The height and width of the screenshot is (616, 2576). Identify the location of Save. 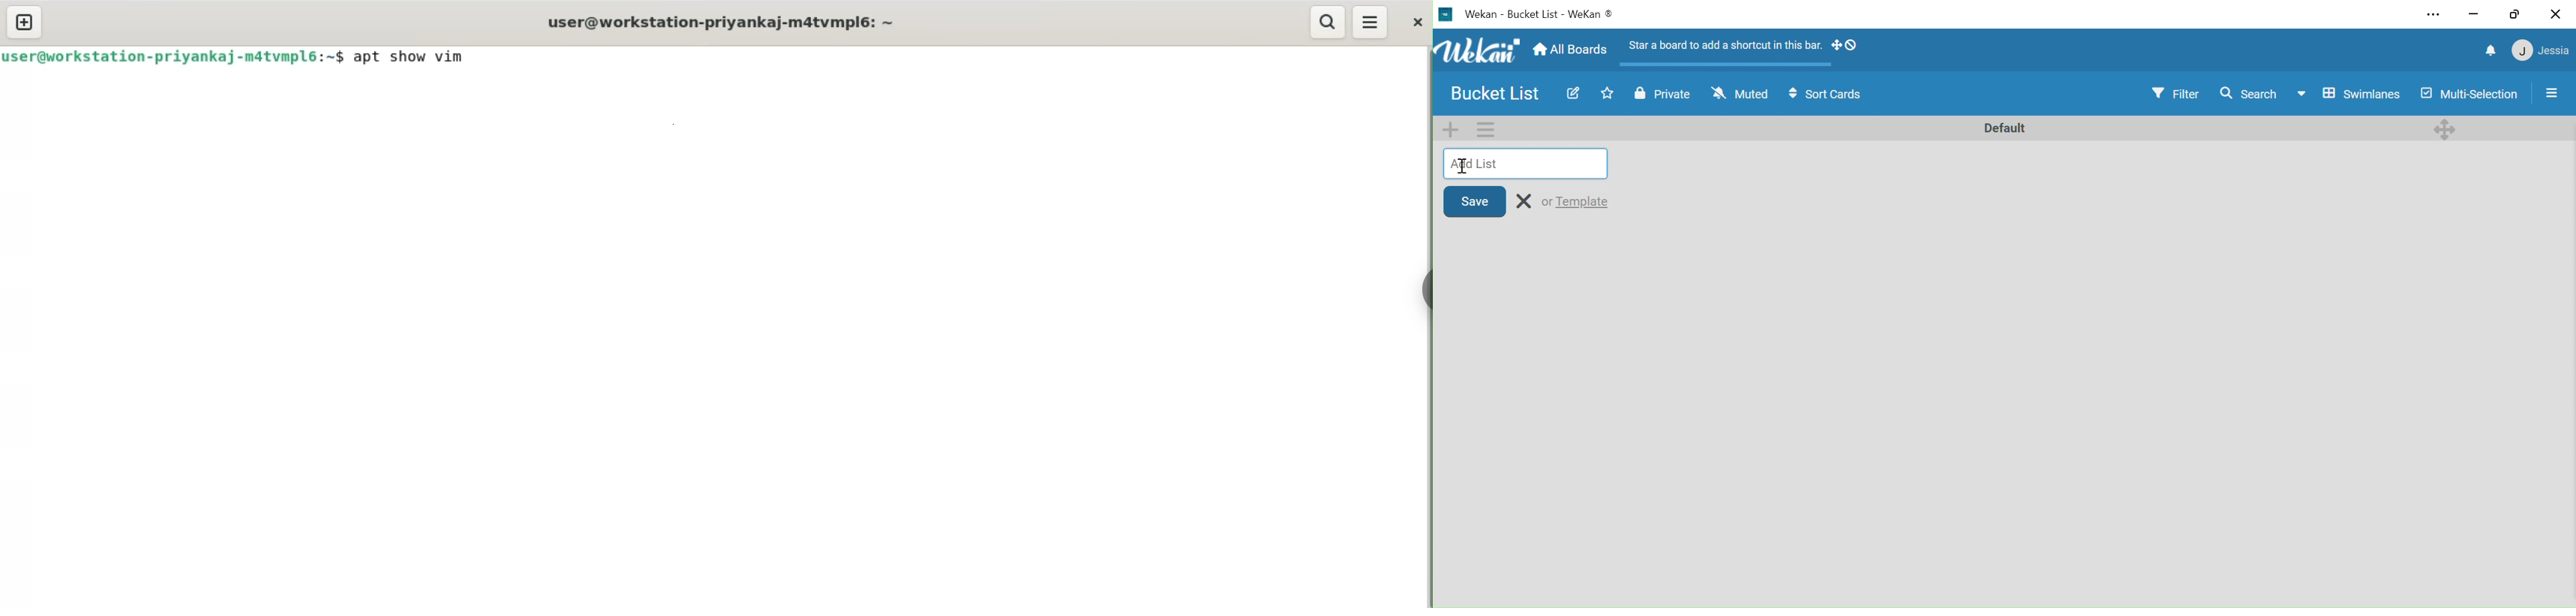
(1474, 200).